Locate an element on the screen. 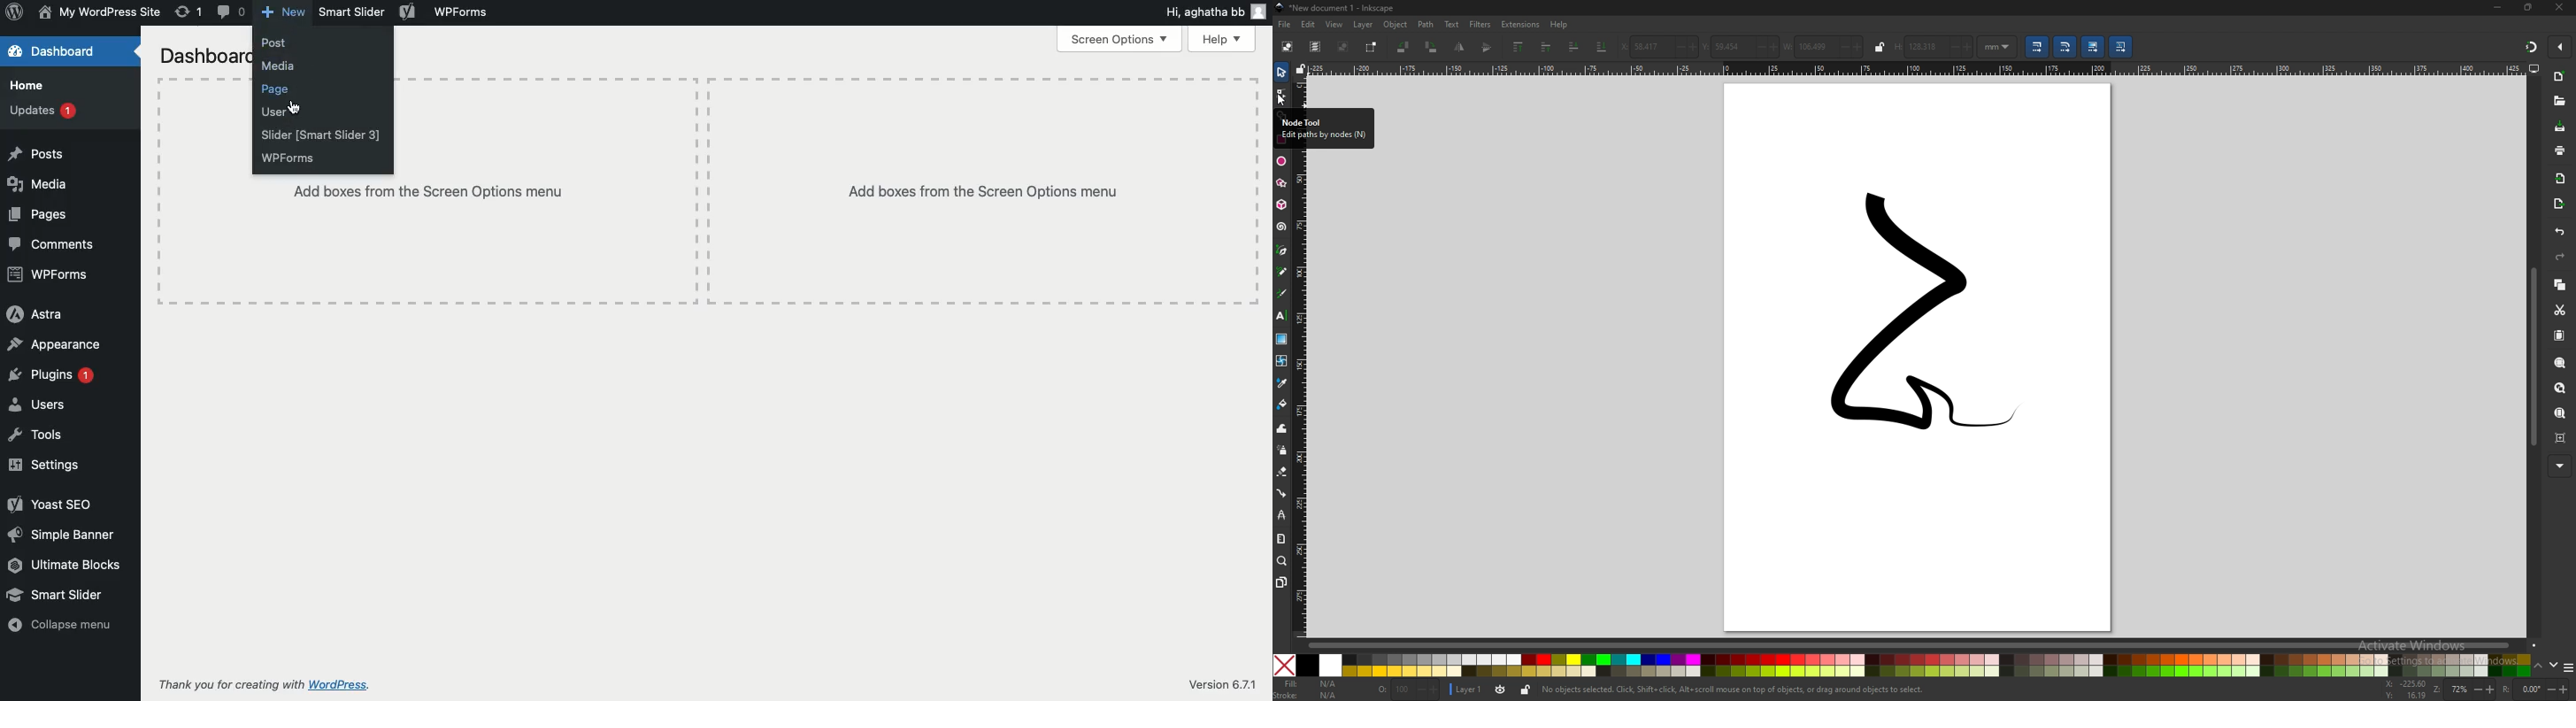  enable snapper is located at coordinates (2560, 48).